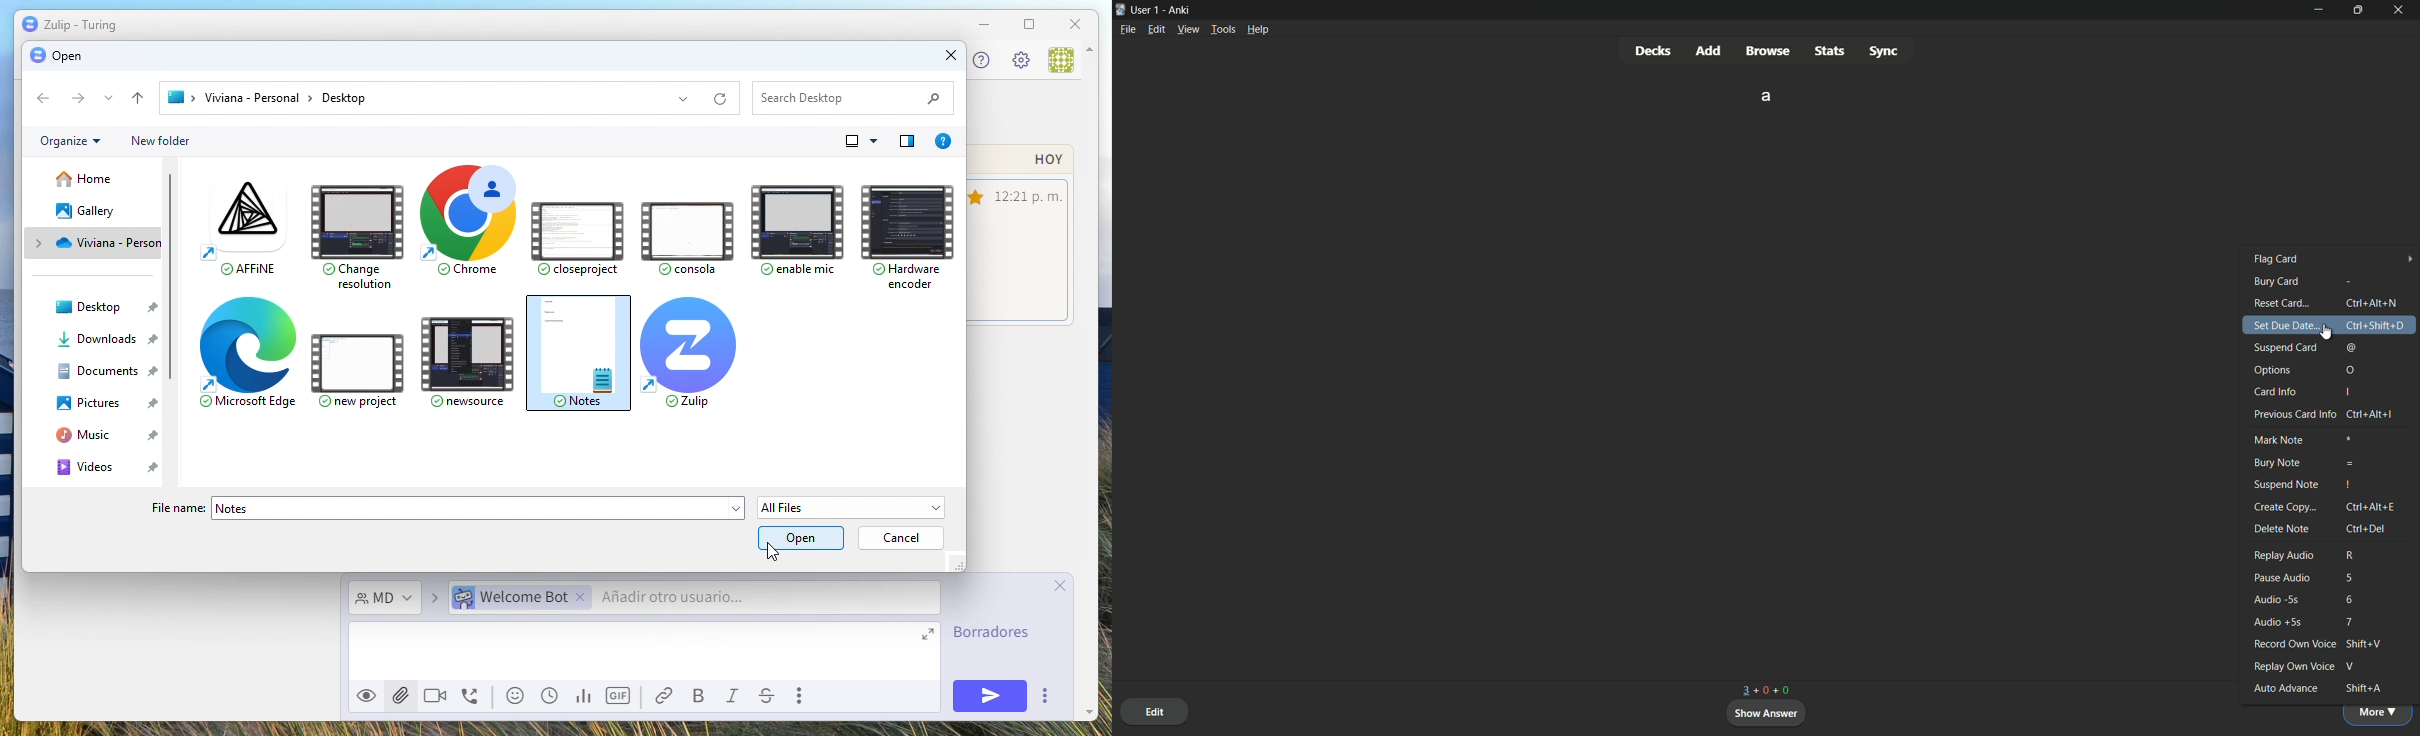 The height and width of the screenshot is (756, 2436). I want to click on record own voice, so click(2292, 644).